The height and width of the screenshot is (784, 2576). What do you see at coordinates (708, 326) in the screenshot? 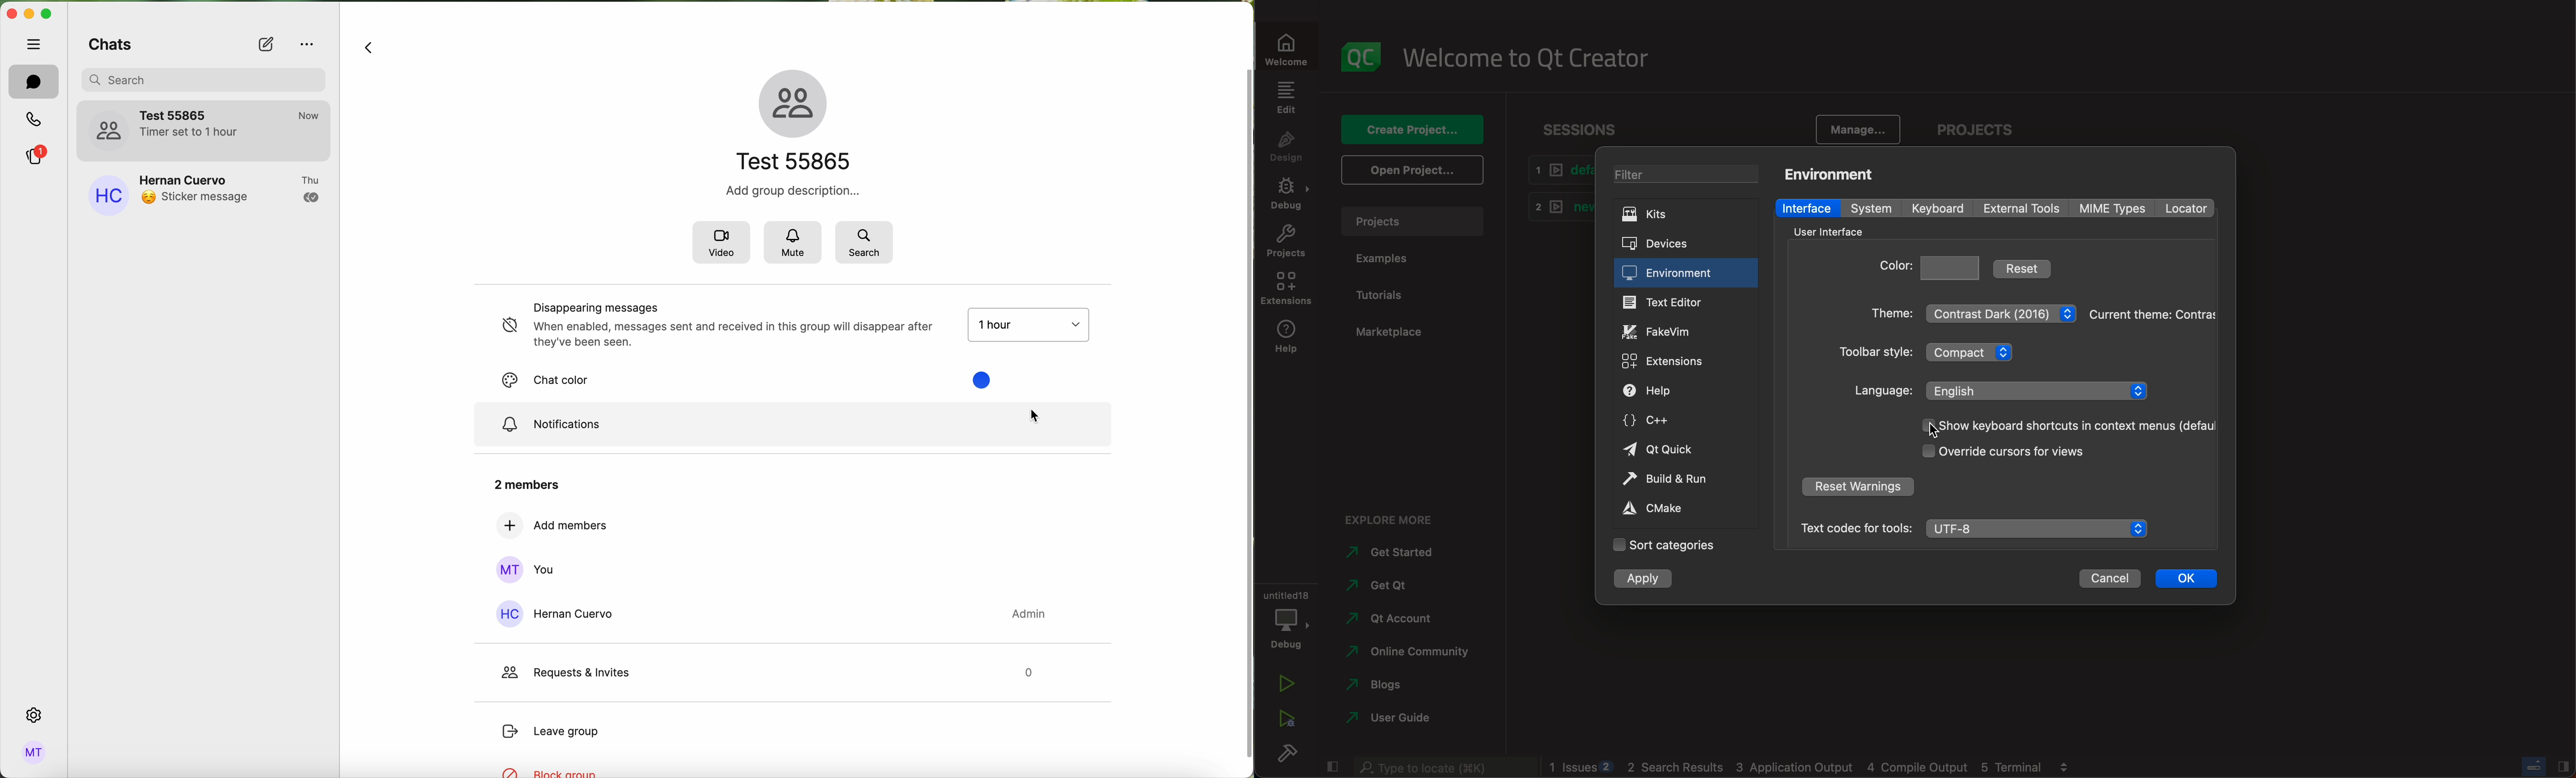
I see `disappearing messages` at bounding box center [708, 326].